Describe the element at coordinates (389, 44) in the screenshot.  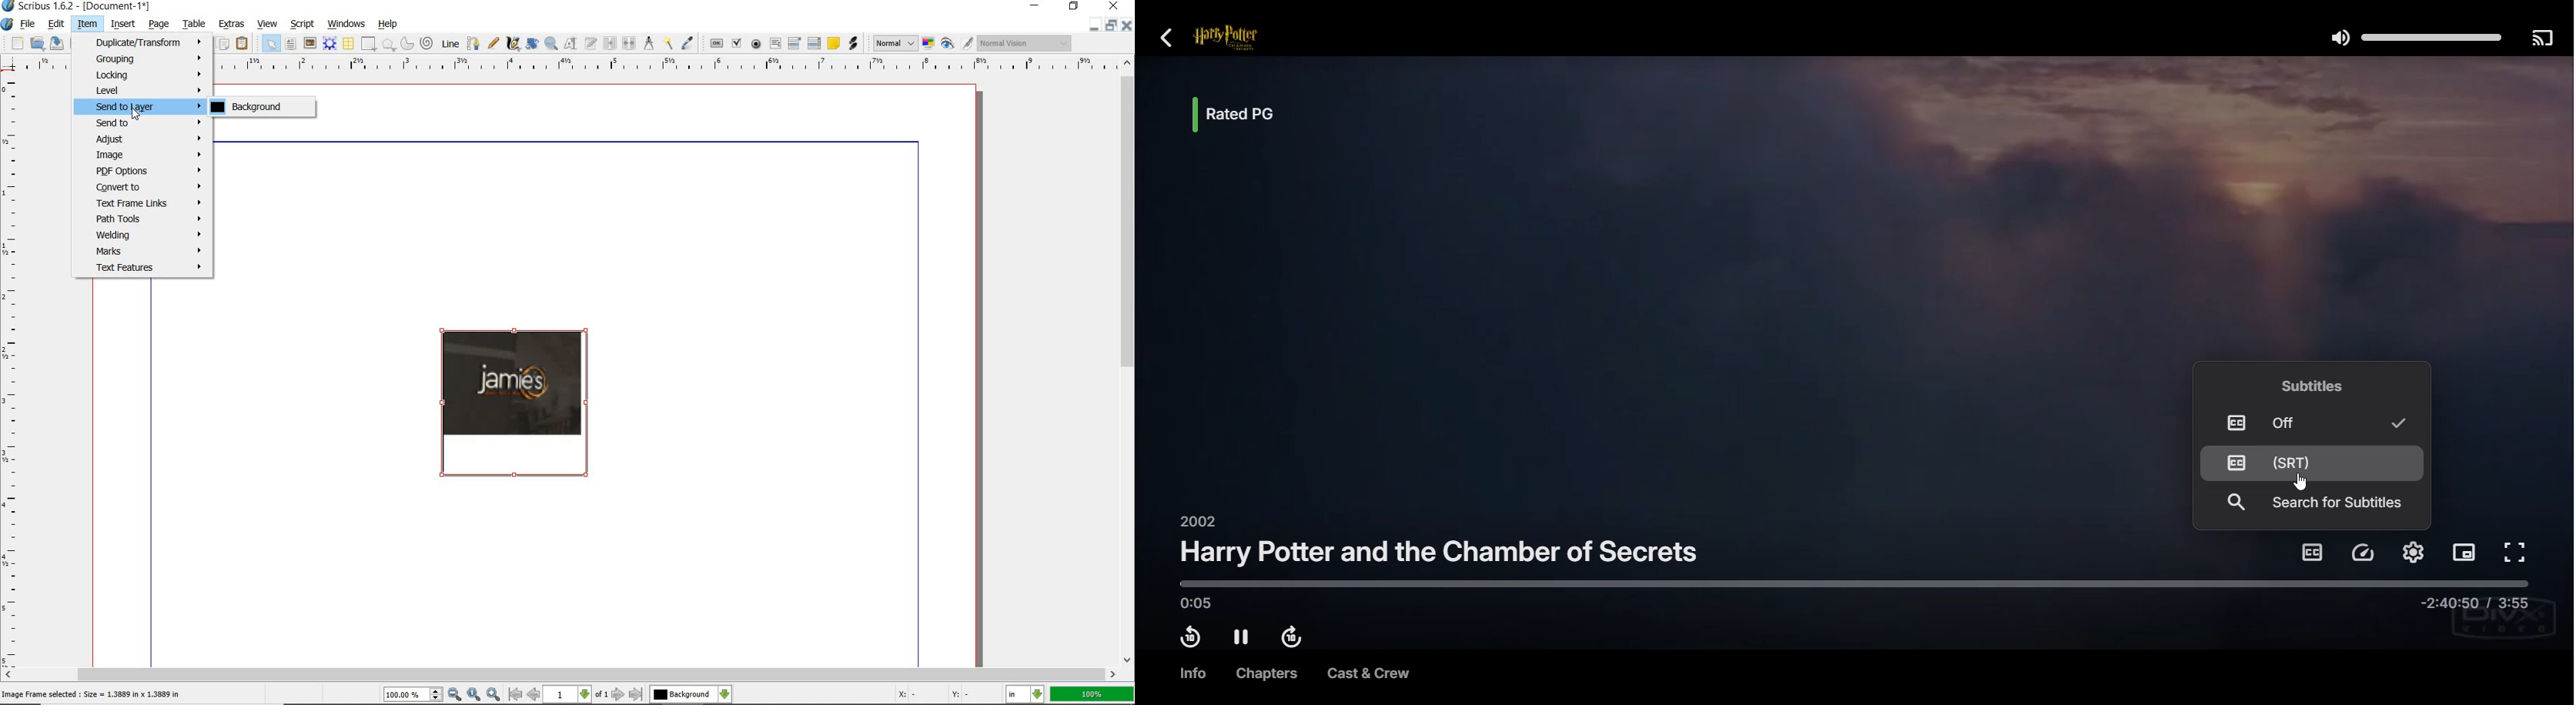
I see `polygon` at that location.